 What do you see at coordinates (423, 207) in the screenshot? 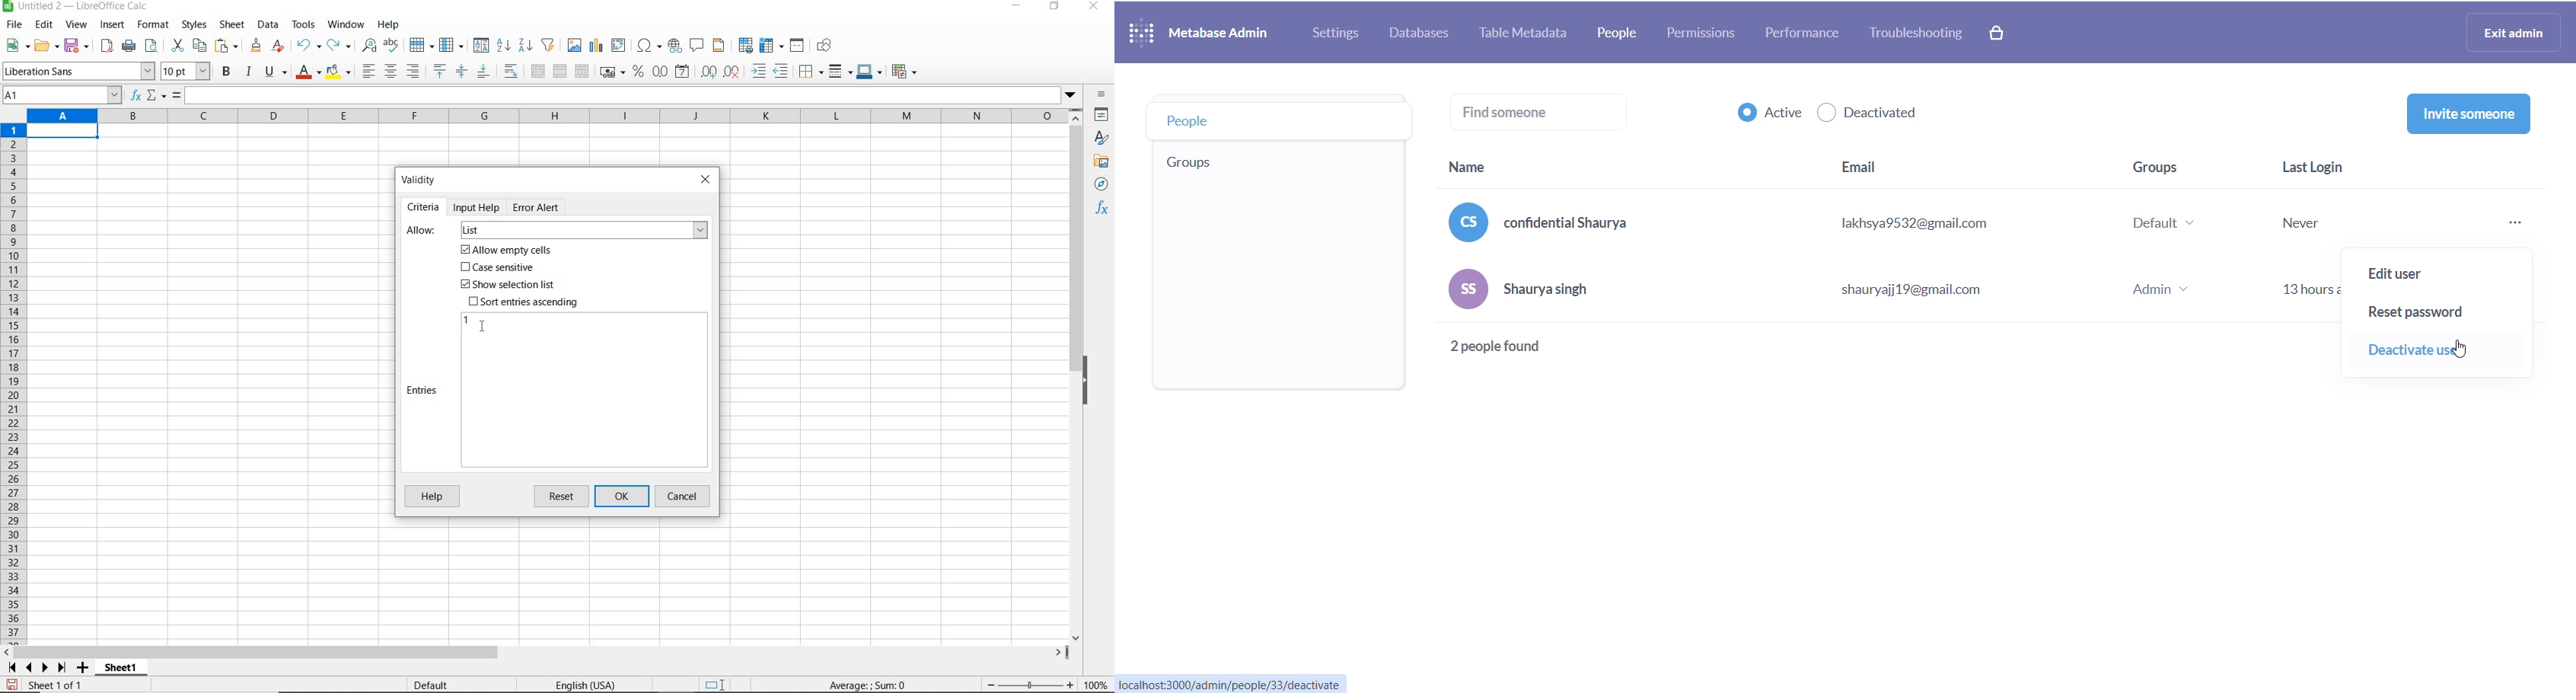
I see `Criteria` at bounding box center [423, 207].